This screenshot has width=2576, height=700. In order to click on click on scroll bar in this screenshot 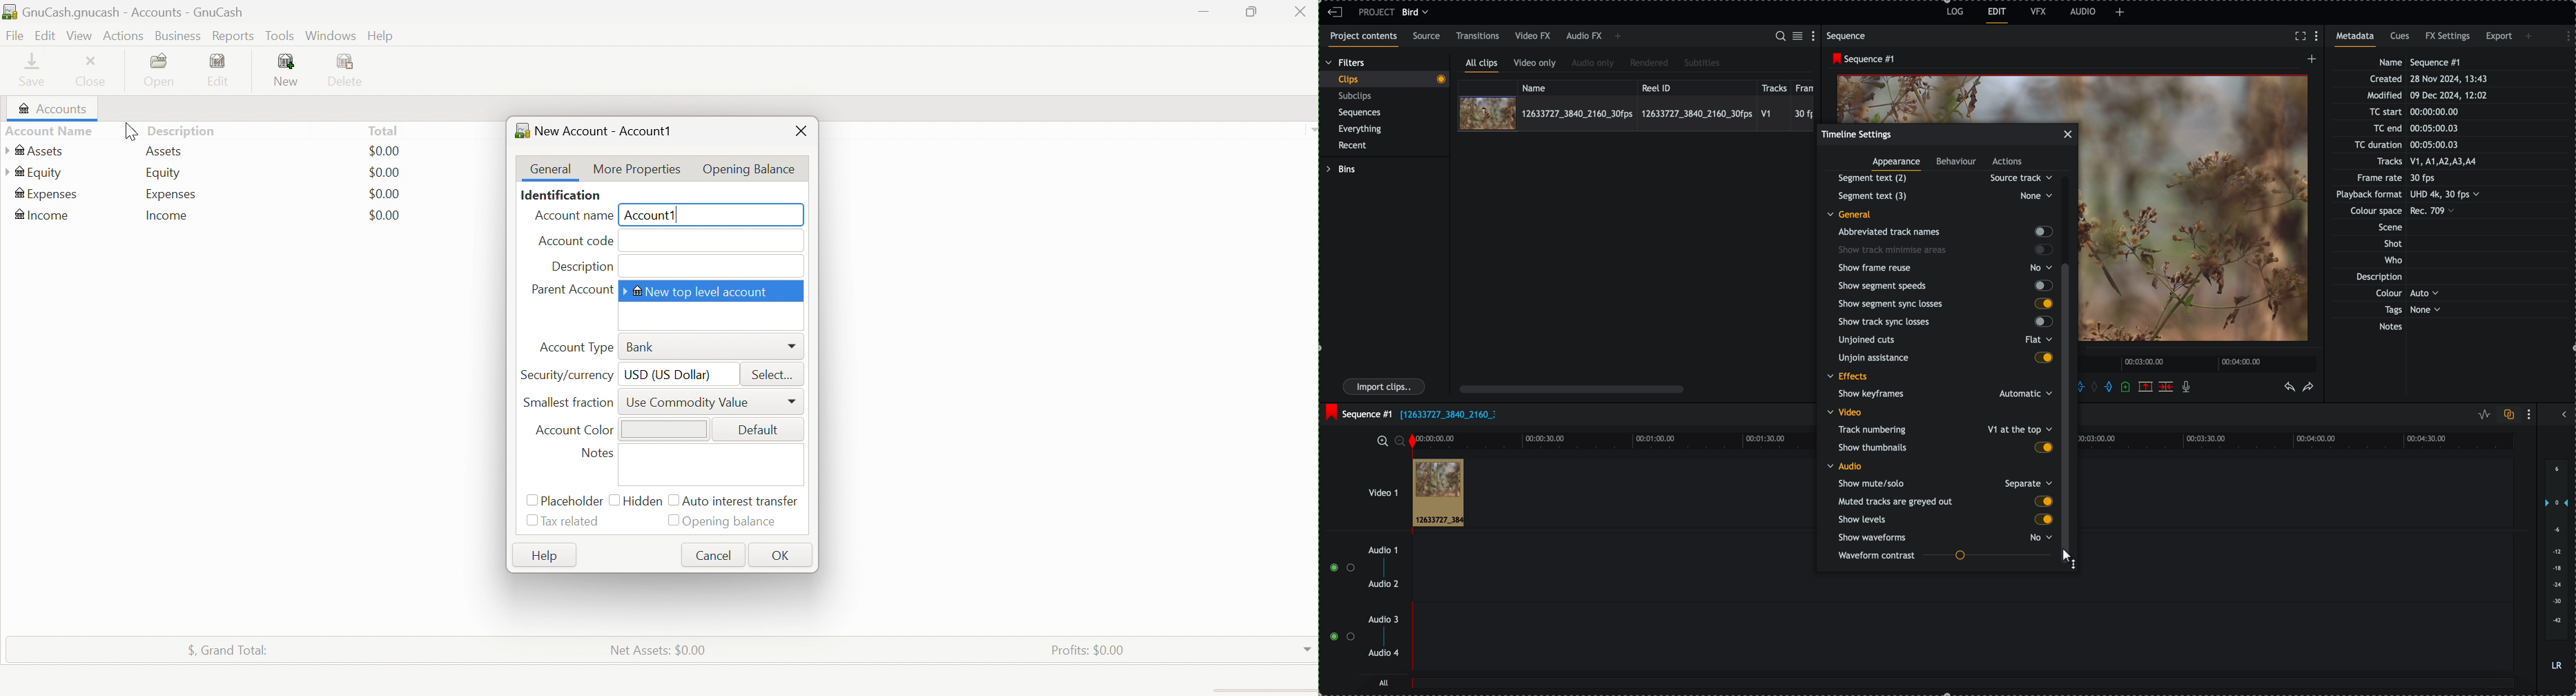, I will do `click(2069, 328)`.